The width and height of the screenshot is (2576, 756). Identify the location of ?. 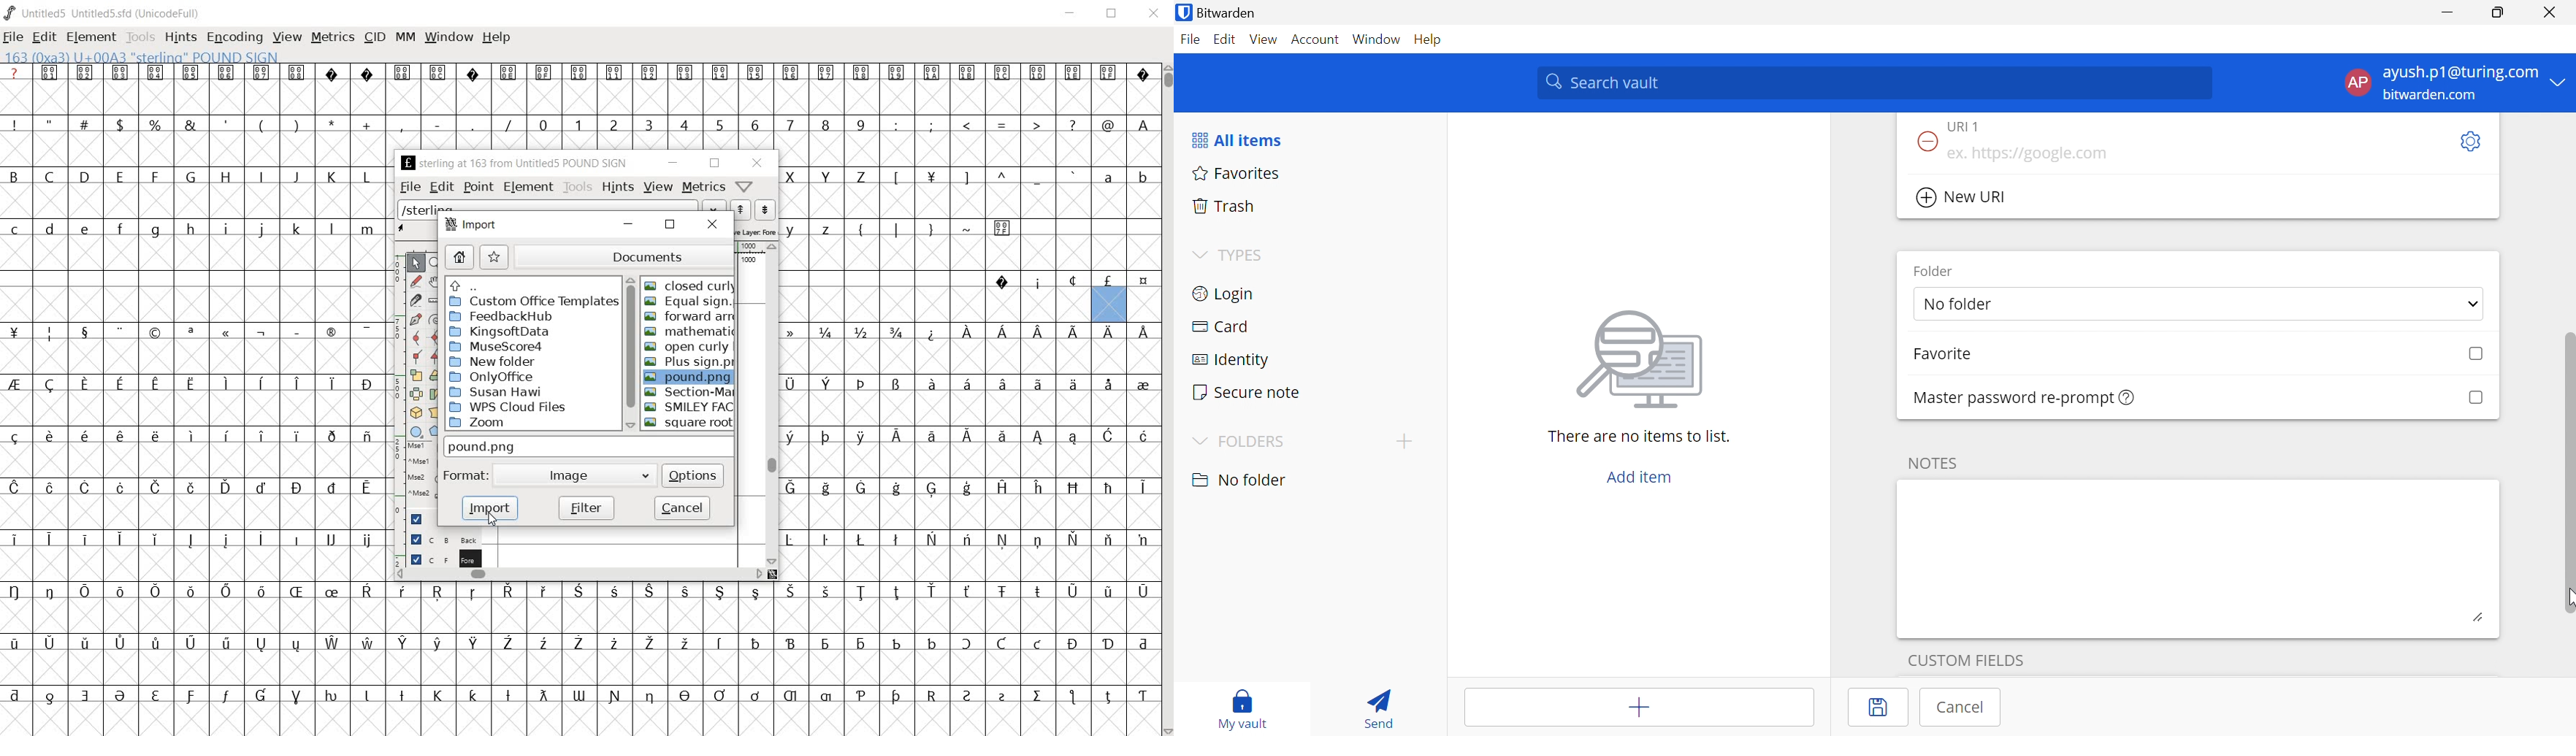
(1072, 125).